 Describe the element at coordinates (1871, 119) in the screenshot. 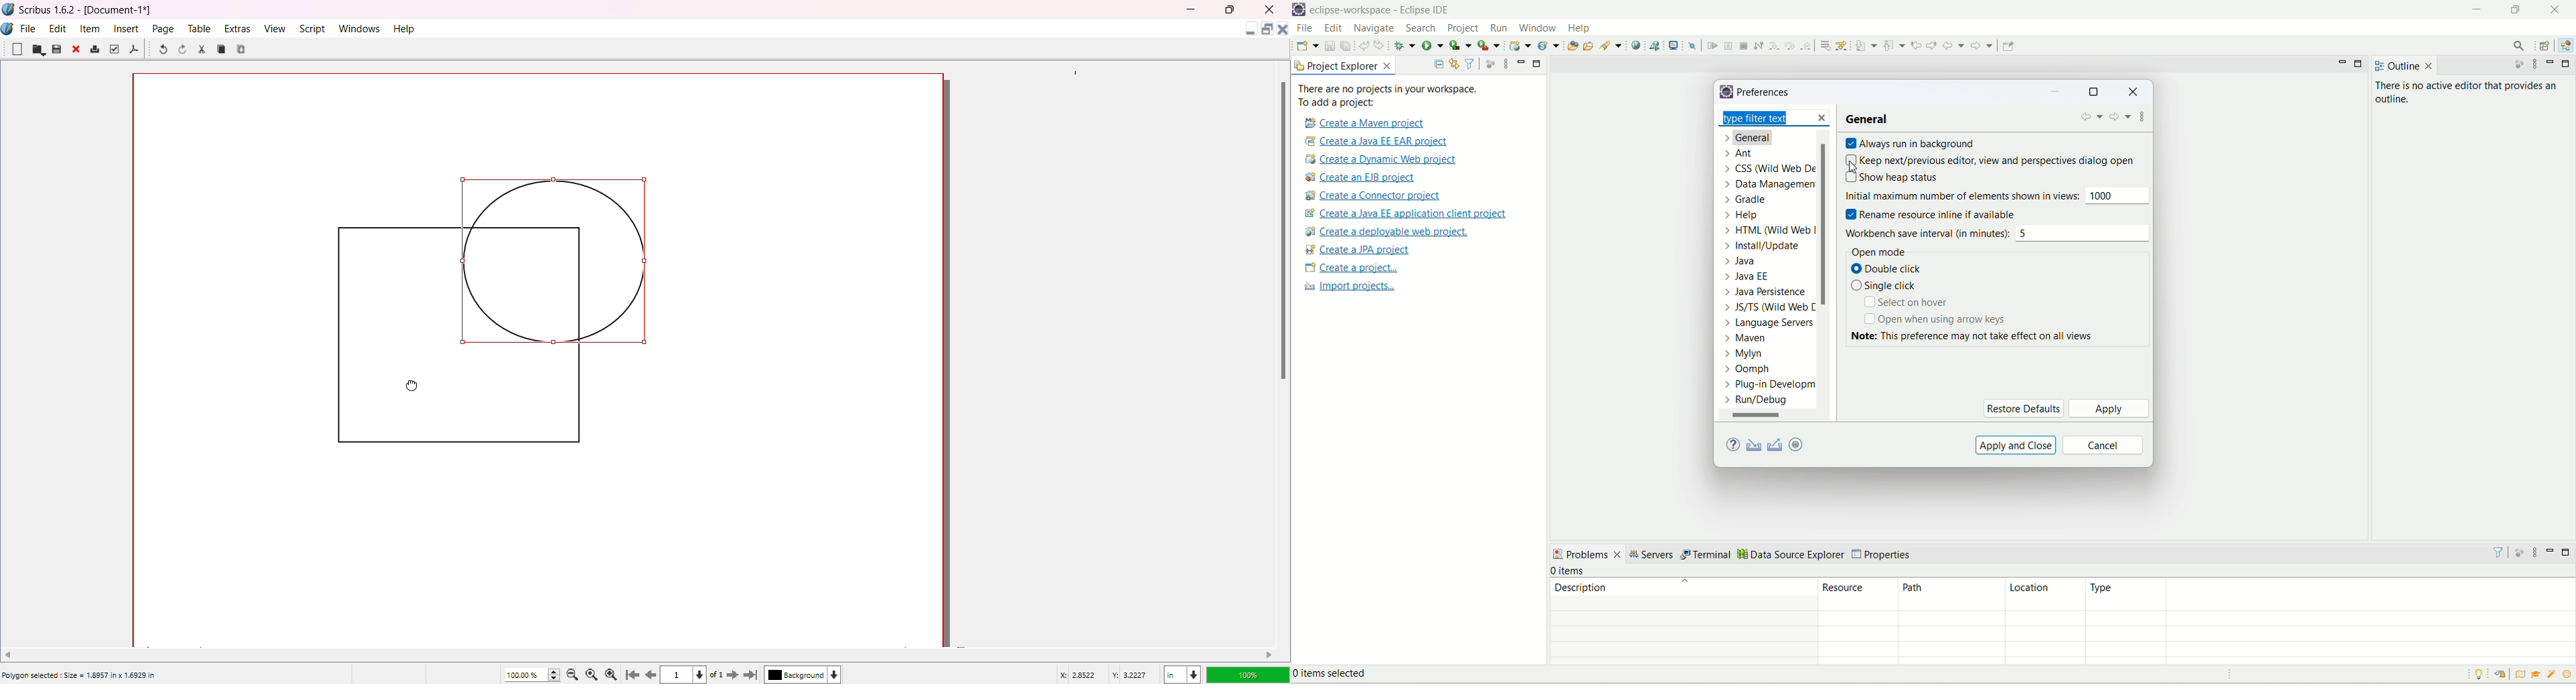

I see `general` at that location.